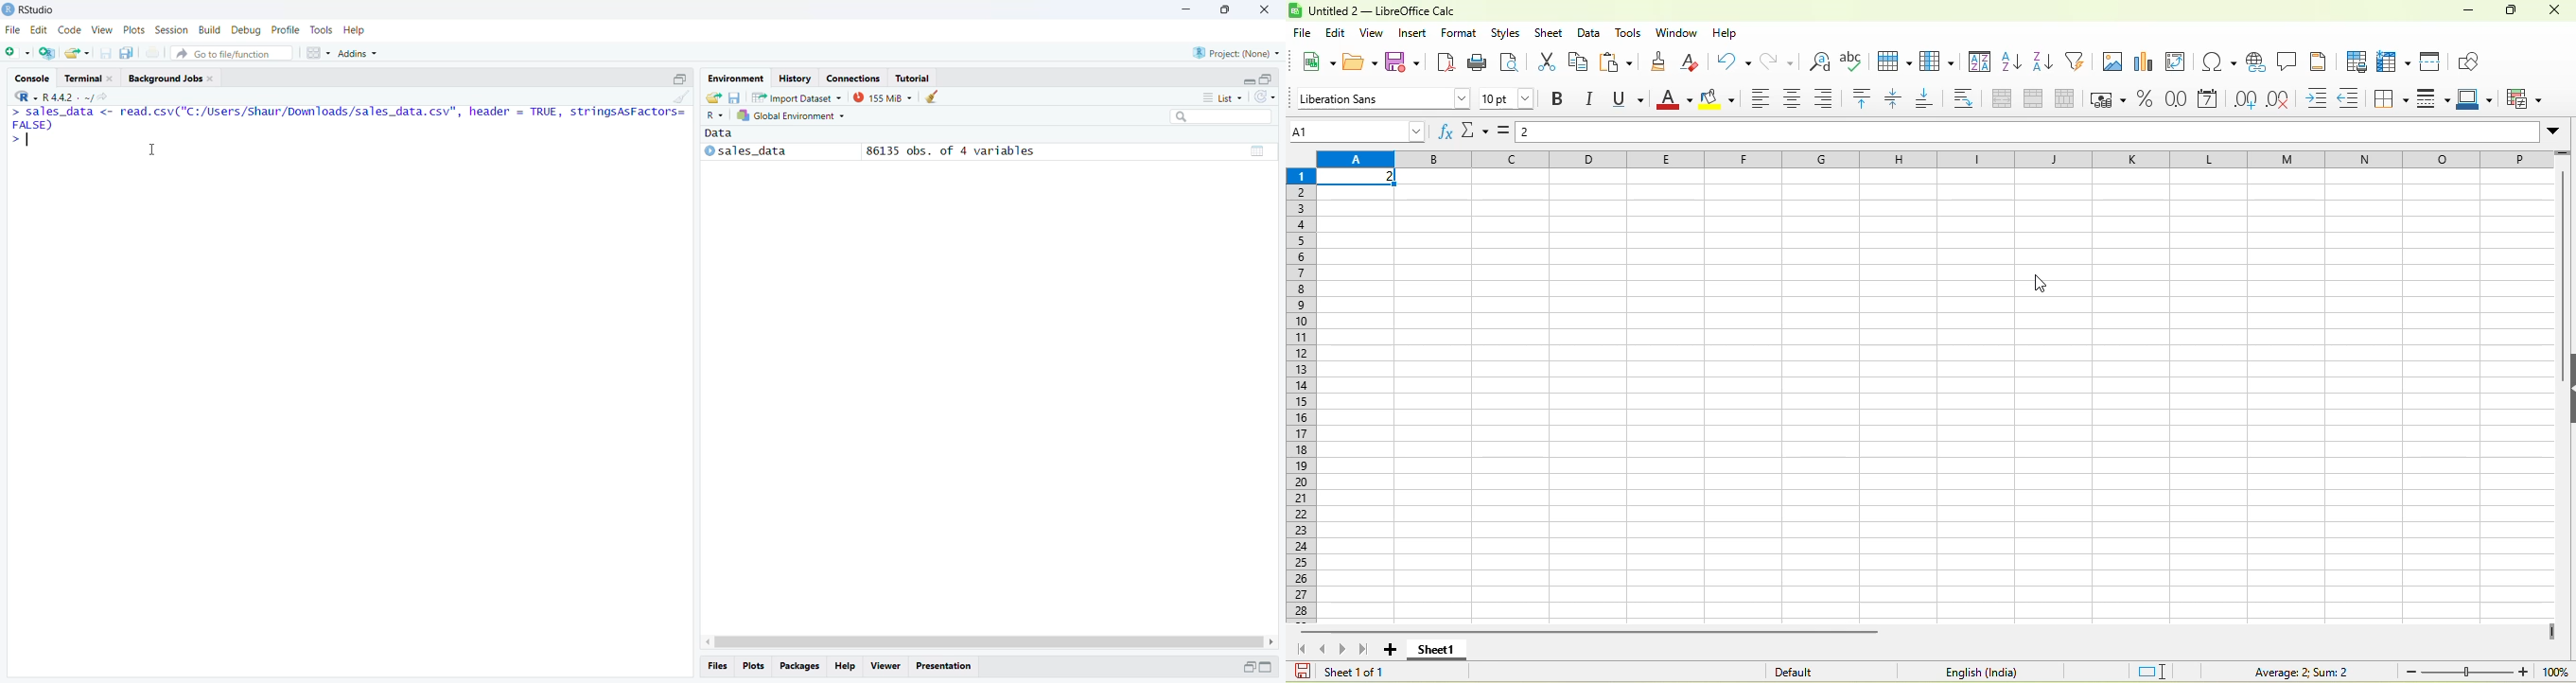 This screenshot has width=2576, height=700. What do you see at coordinates (2567, 390) in the screenshot?
I see `height` at bounding box center [2567, 390].